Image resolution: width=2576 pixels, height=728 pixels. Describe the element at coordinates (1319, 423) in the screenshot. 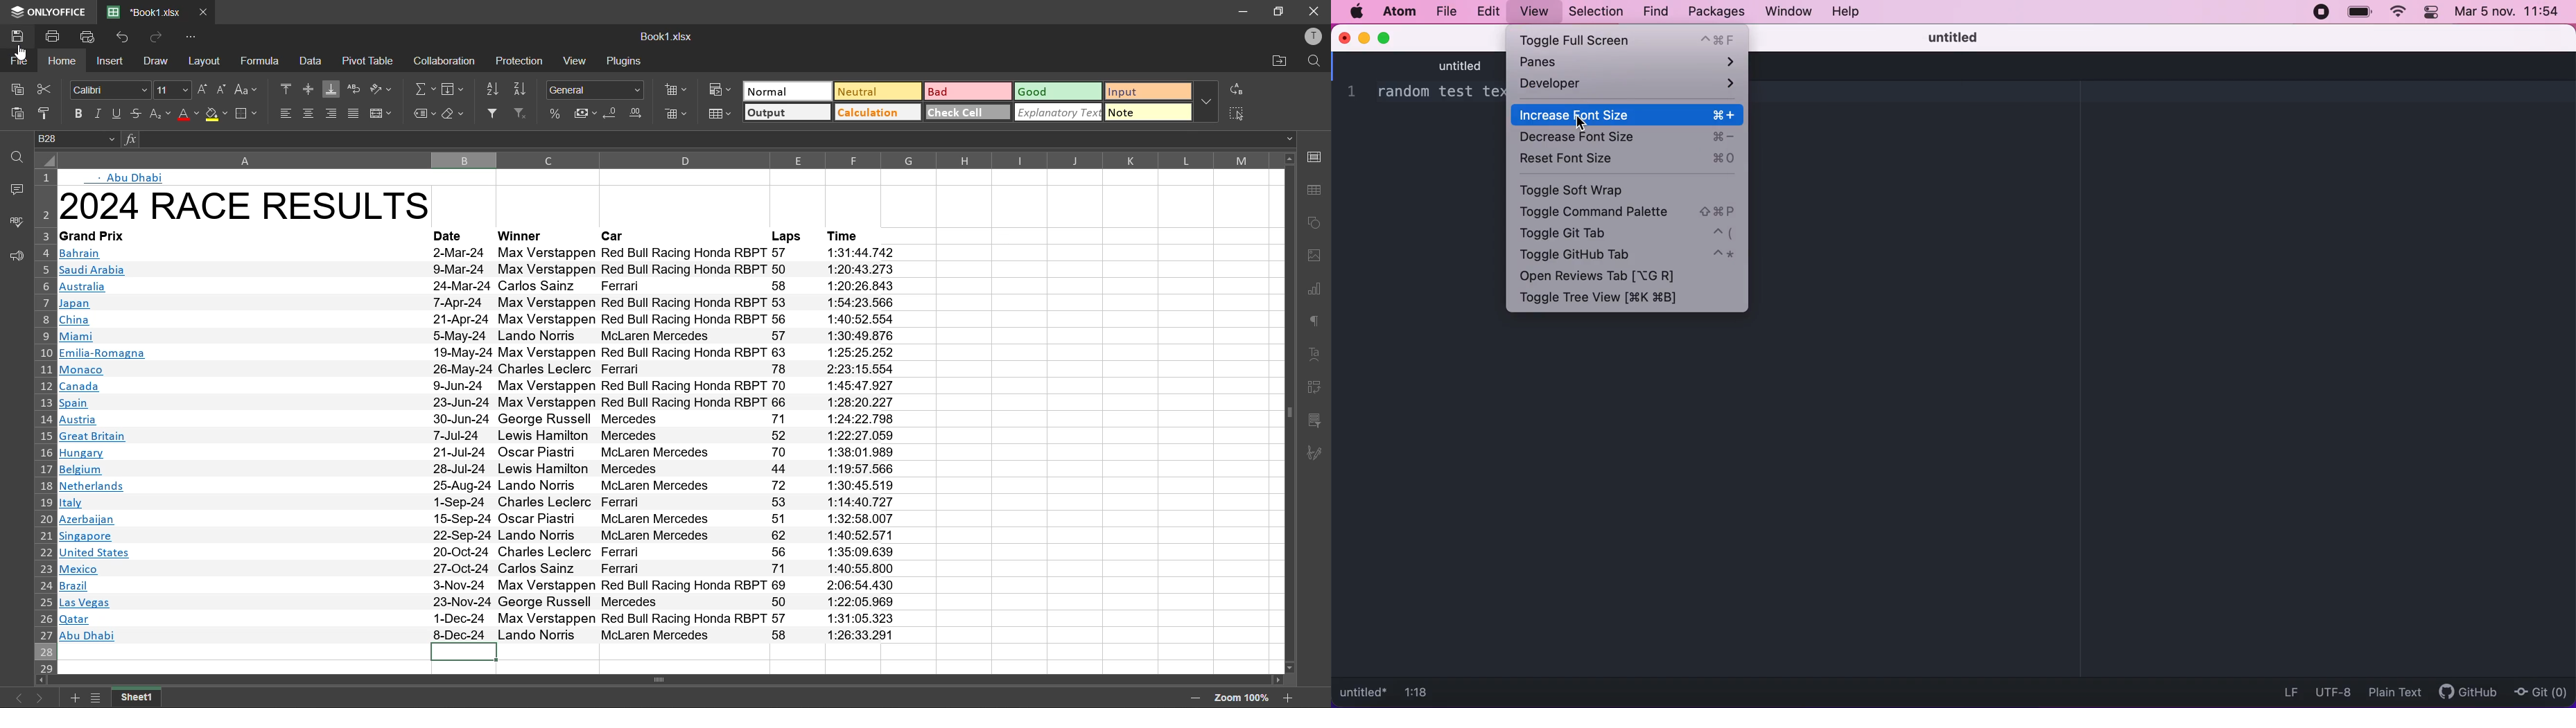

I see `slicer` at that location.